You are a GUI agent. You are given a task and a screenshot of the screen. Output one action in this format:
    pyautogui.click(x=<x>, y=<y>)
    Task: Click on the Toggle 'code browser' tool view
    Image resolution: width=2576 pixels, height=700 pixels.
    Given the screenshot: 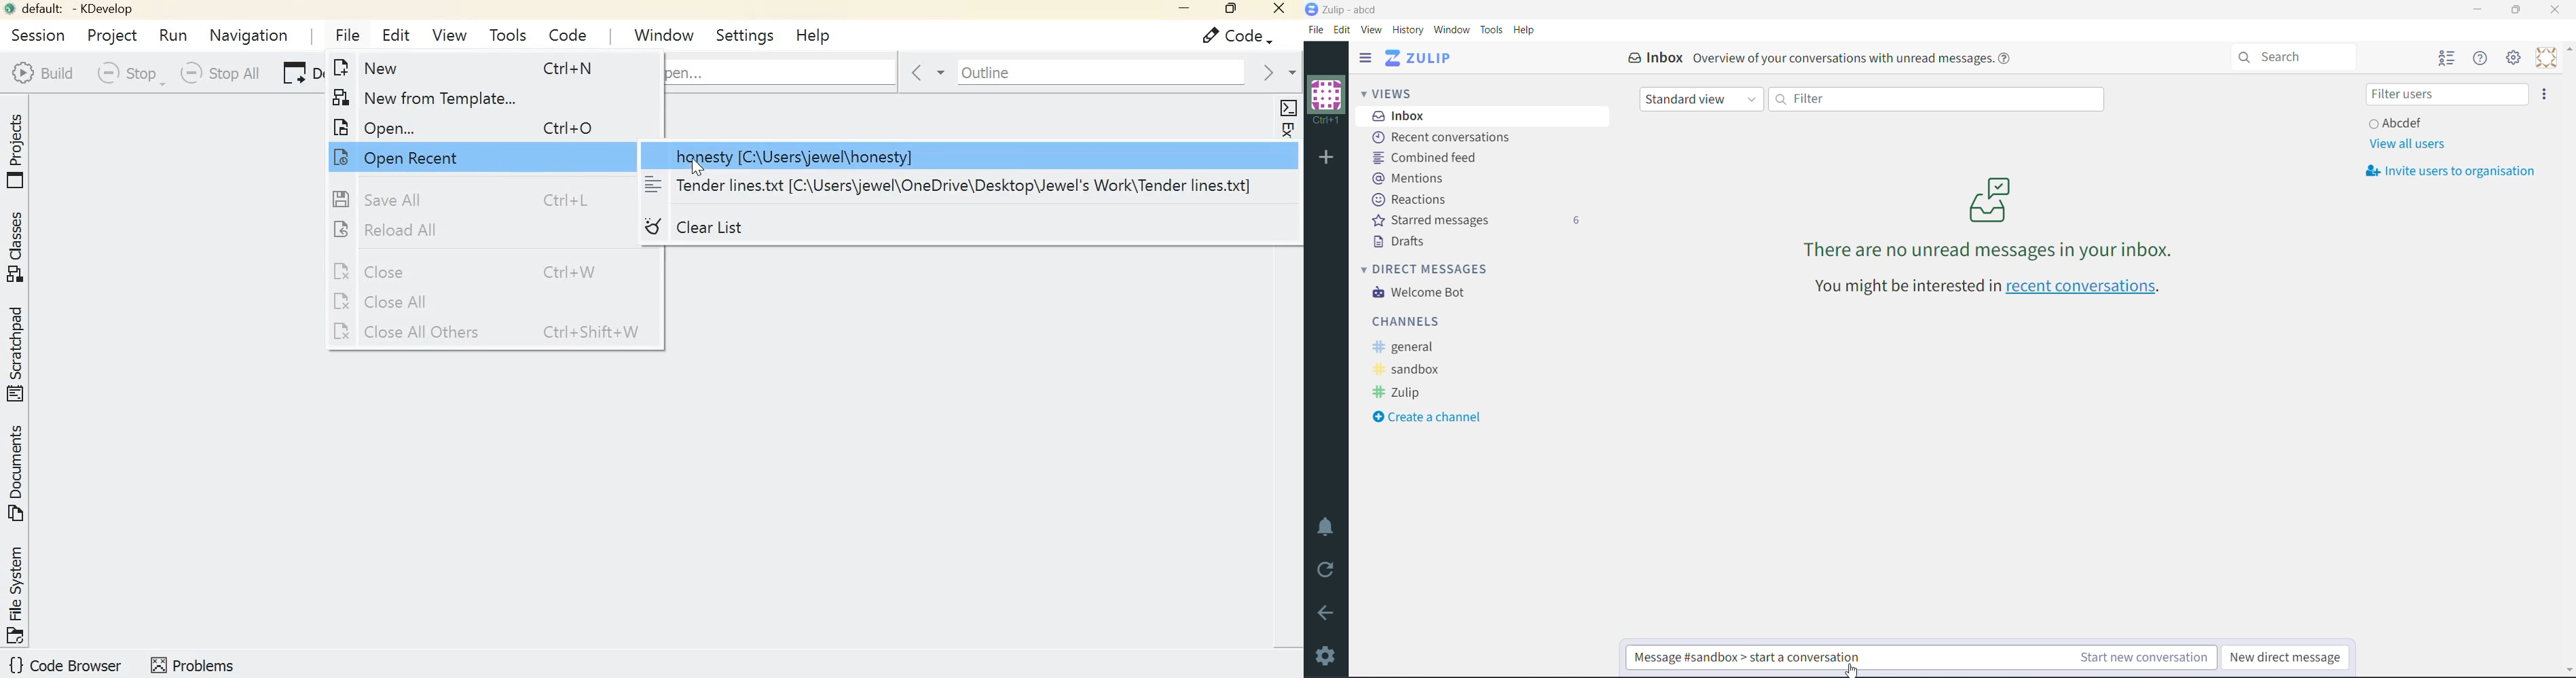 What is the action you would take?
    pyautogui.click(x=67, y=666)
    